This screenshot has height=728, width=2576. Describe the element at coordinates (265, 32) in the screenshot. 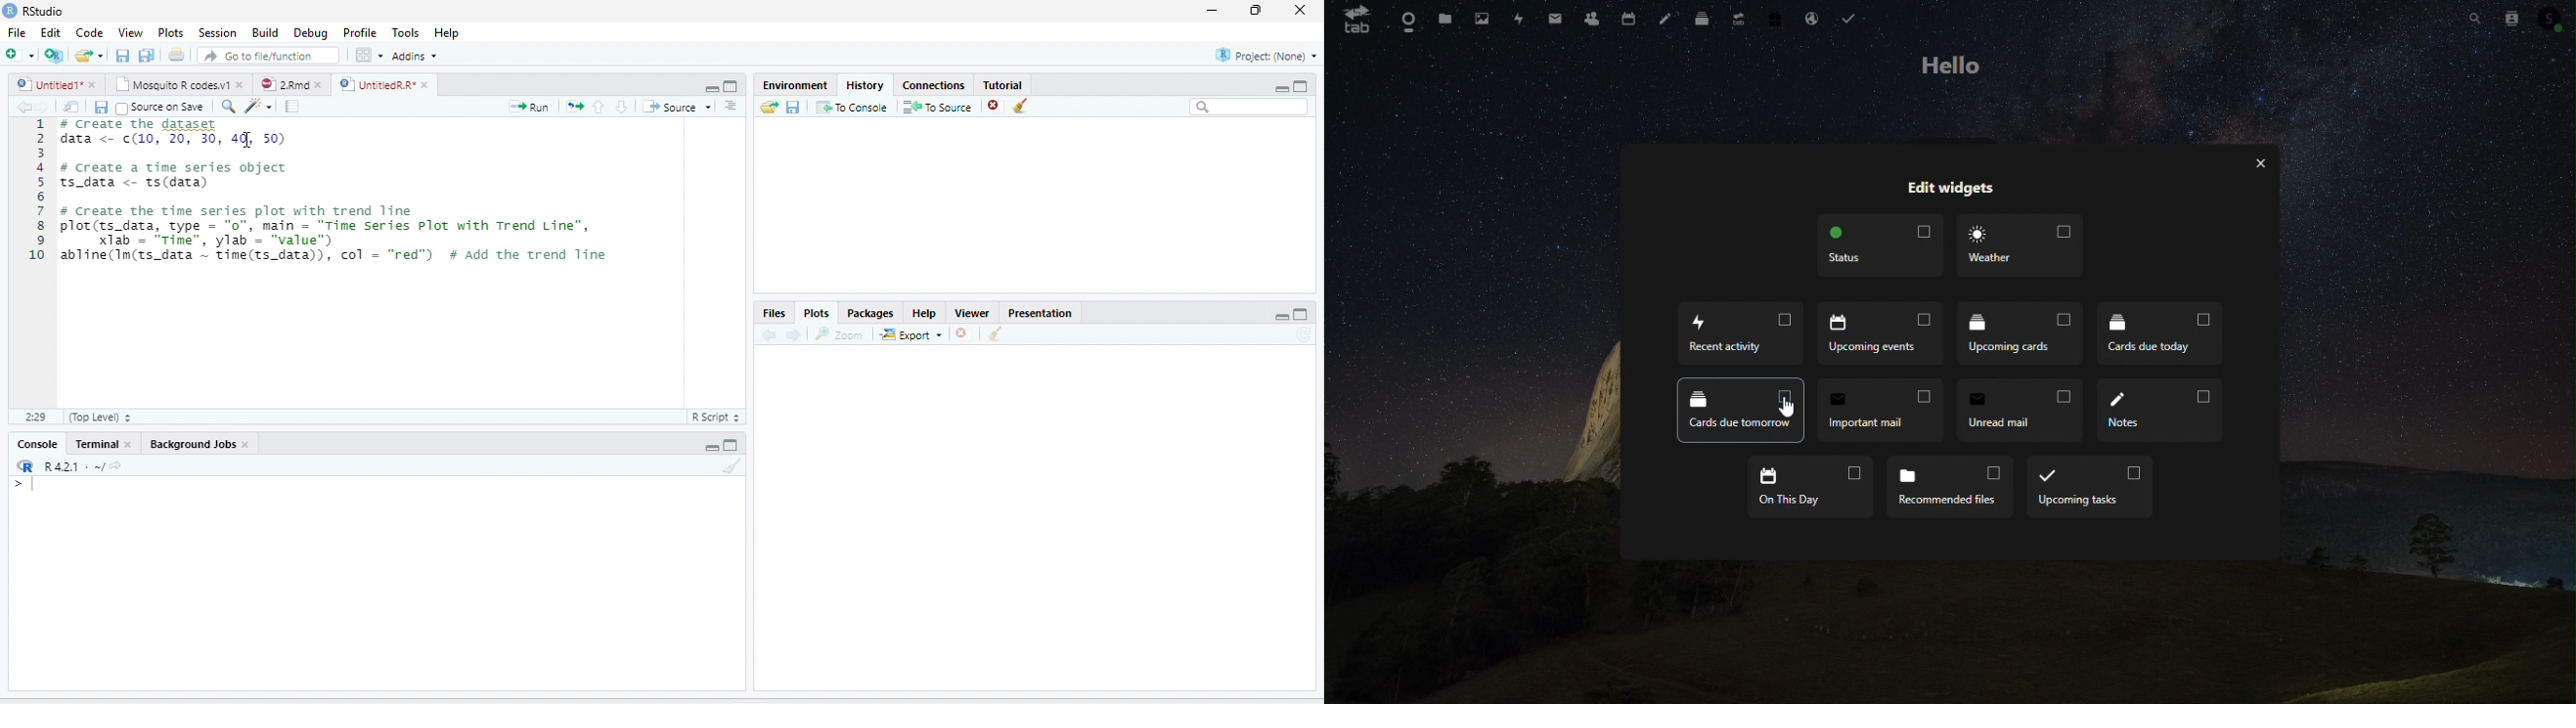

I see `Build` at that location.